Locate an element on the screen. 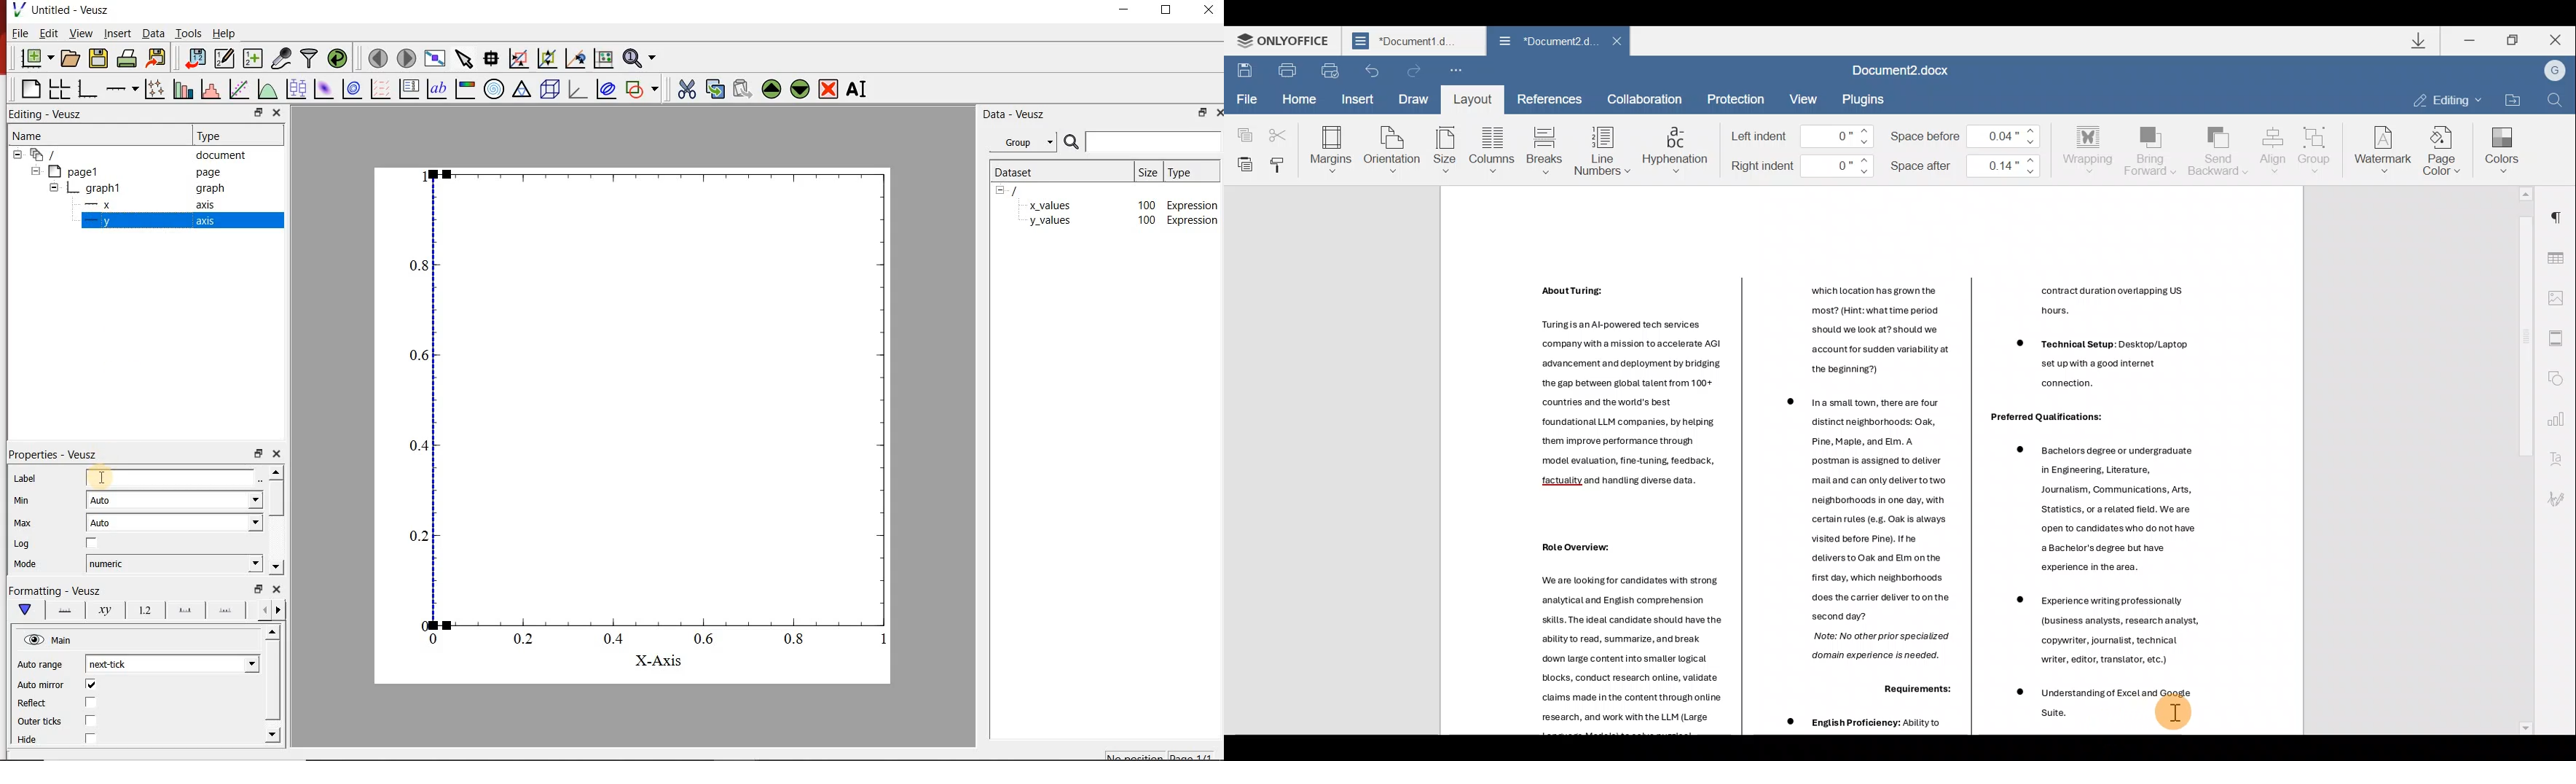 This screenshot has height=784, width=2576. Wrapping is located at coordinates (2091, 147).